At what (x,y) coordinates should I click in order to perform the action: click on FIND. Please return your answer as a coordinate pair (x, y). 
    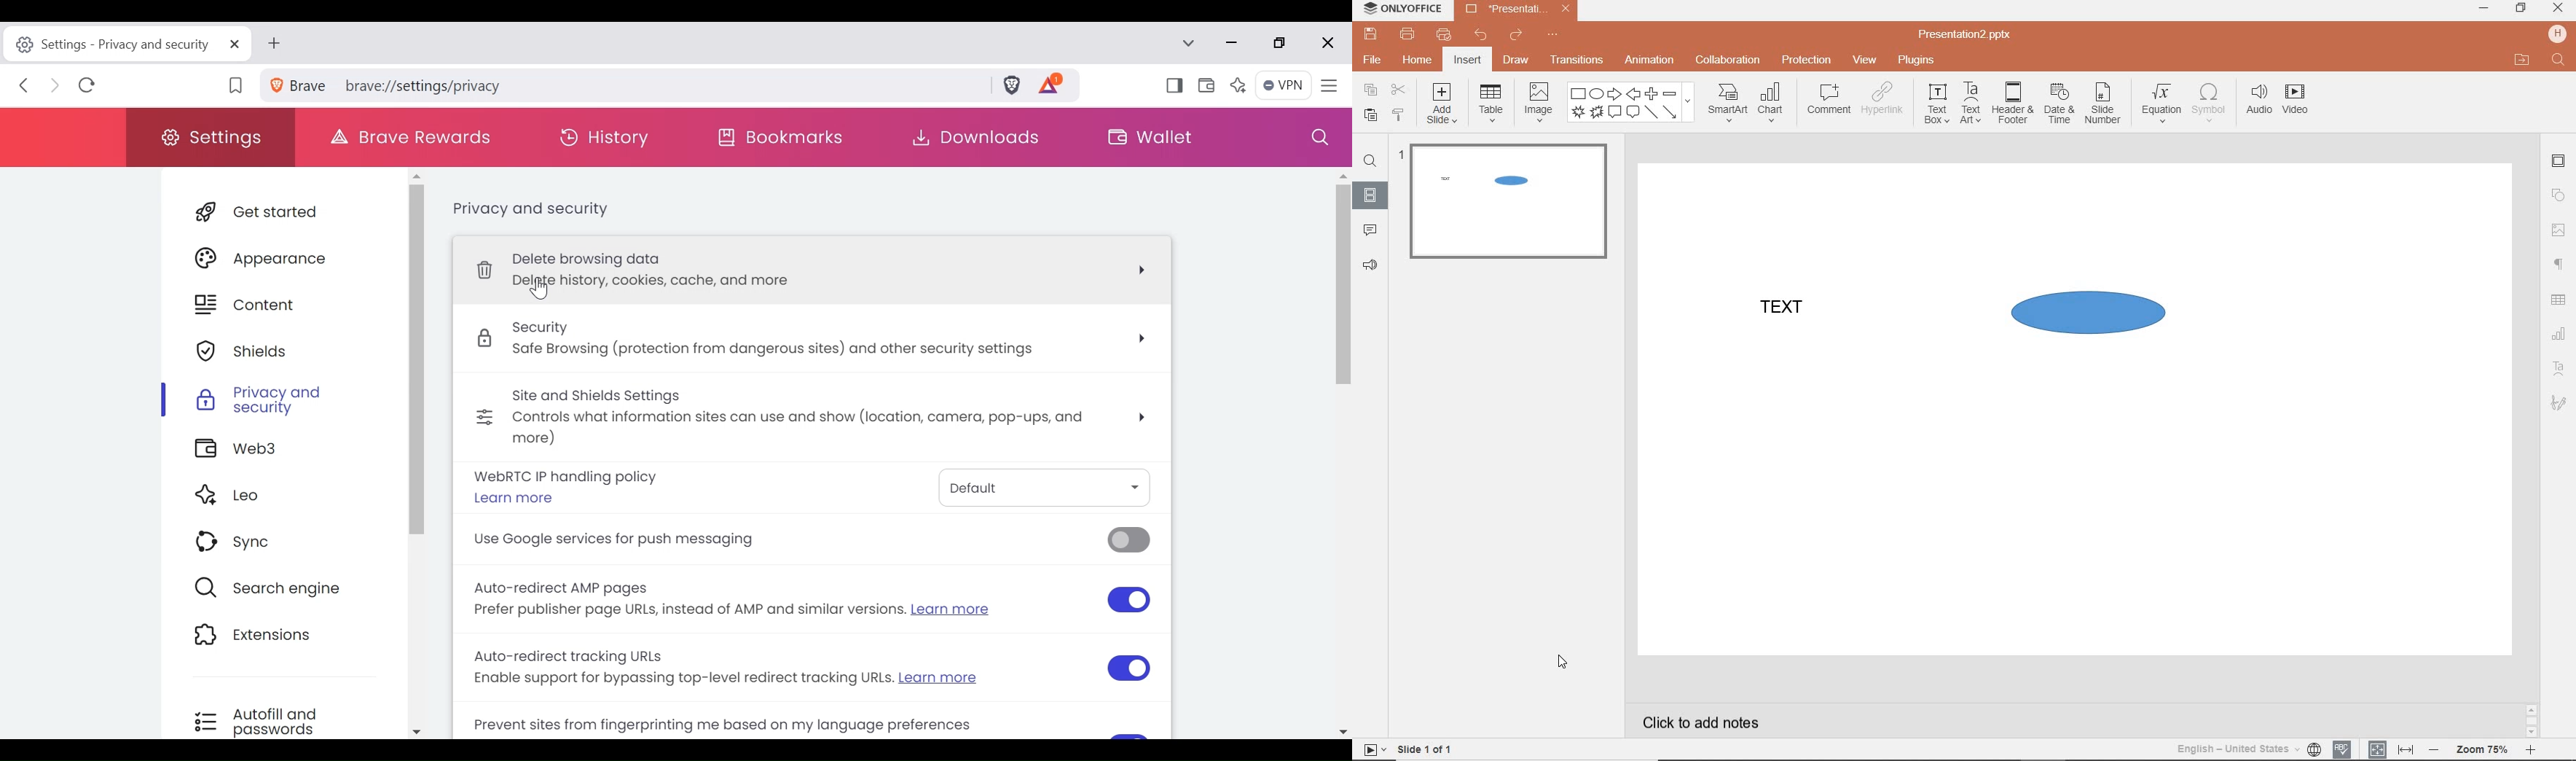
    Looking at the image, I should click on (2560, 61).